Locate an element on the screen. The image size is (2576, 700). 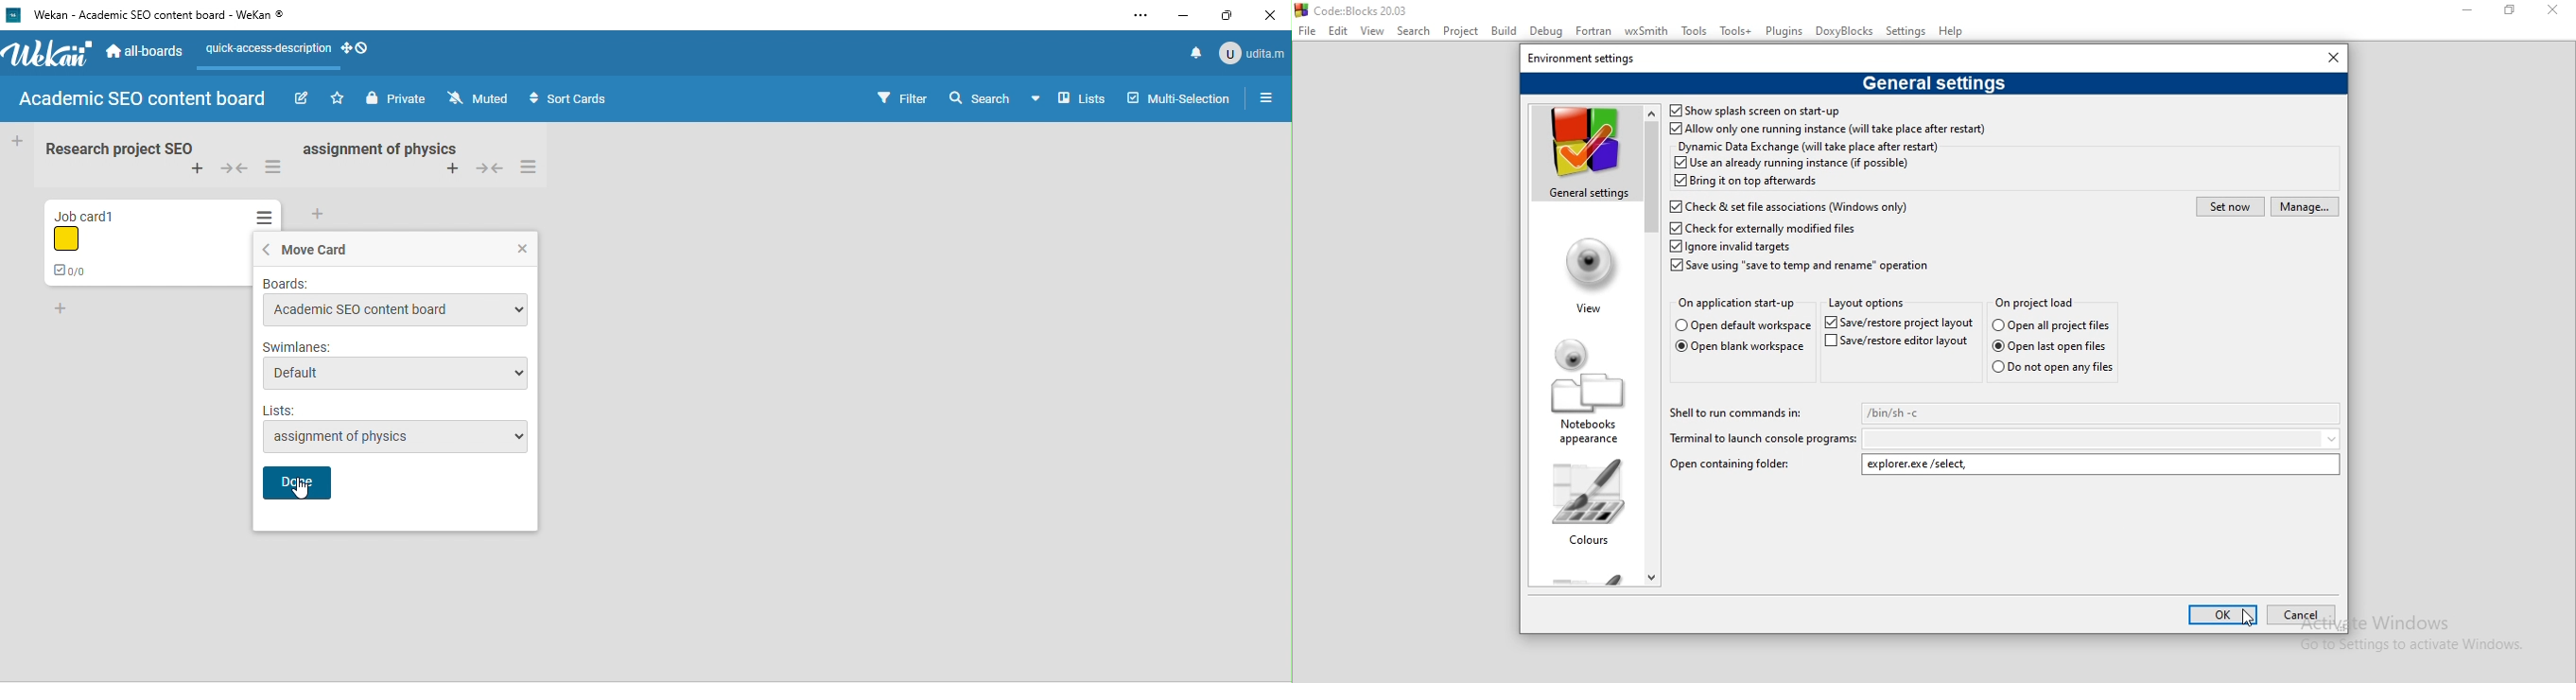
list name is located at coordinates (116, 149).